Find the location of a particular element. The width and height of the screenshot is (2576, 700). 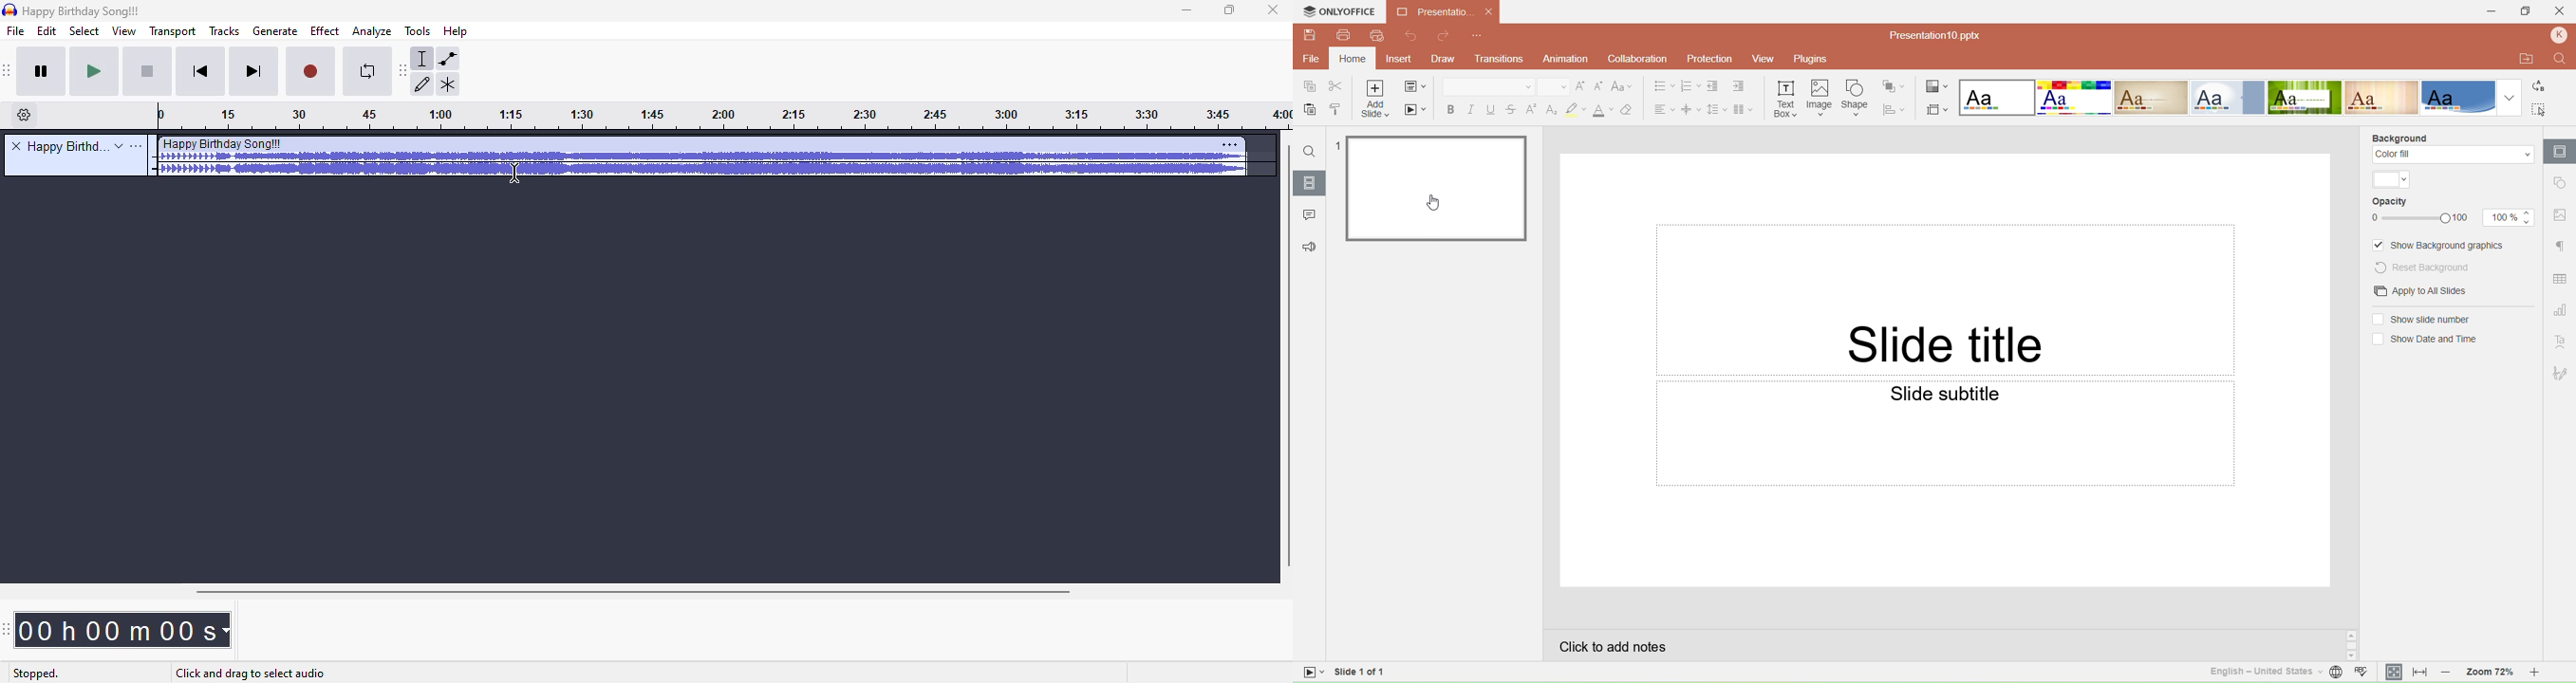

Slide setting is located at coordinates (2560, 184).